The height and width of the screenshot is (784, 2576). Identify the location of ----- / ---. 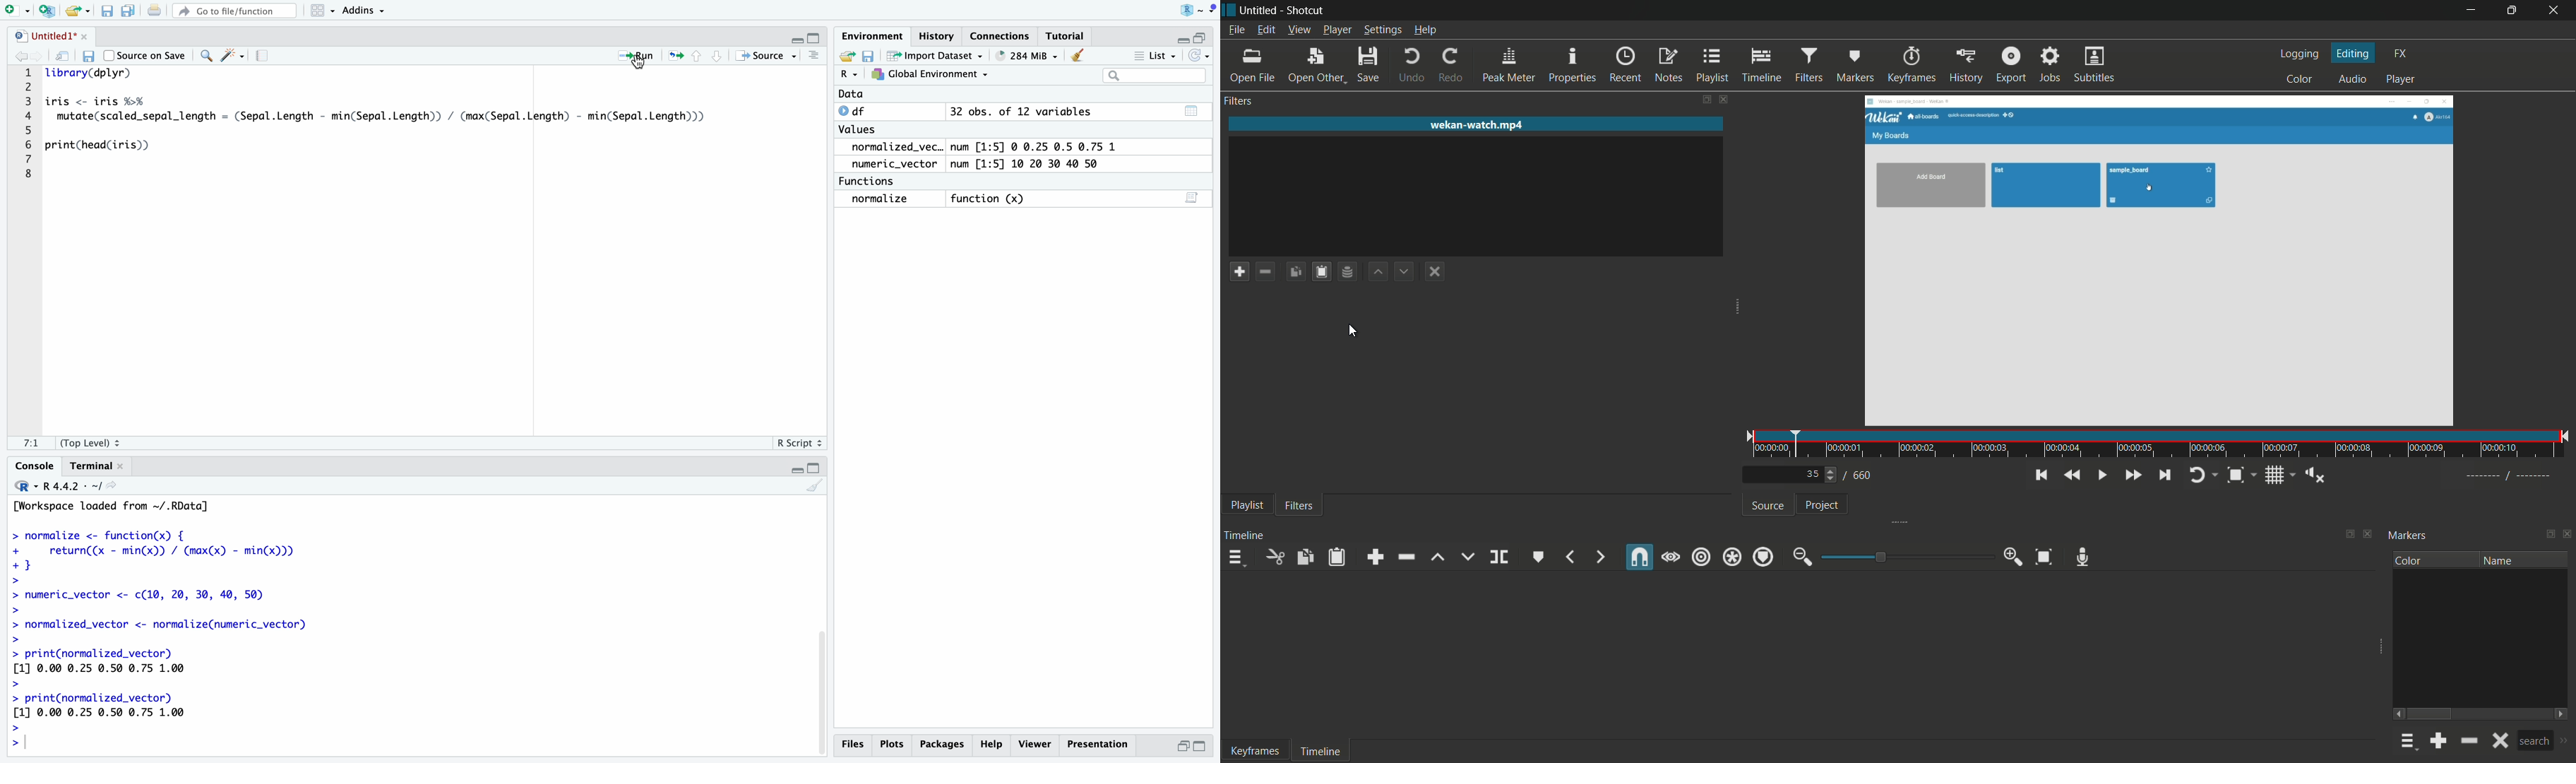
(2508, 476).